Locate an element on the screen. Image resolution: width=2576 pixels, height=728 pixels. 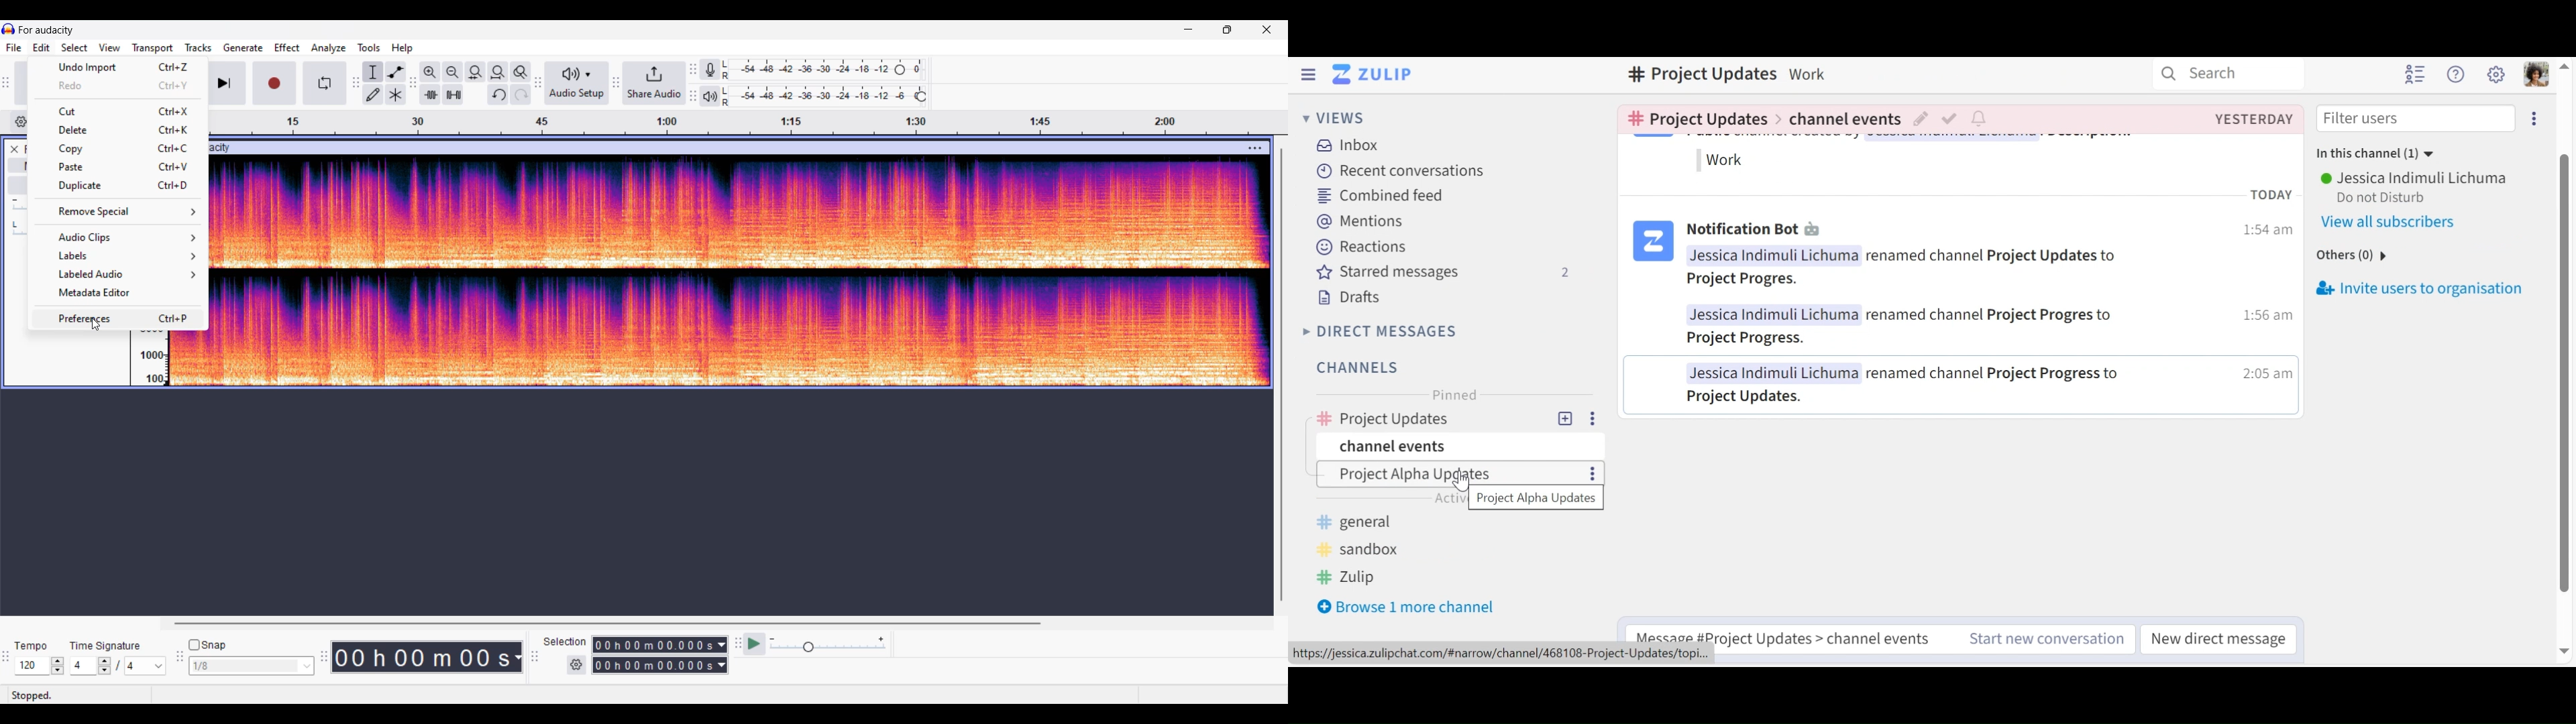
Channels is located at coordinates (1362, 369).